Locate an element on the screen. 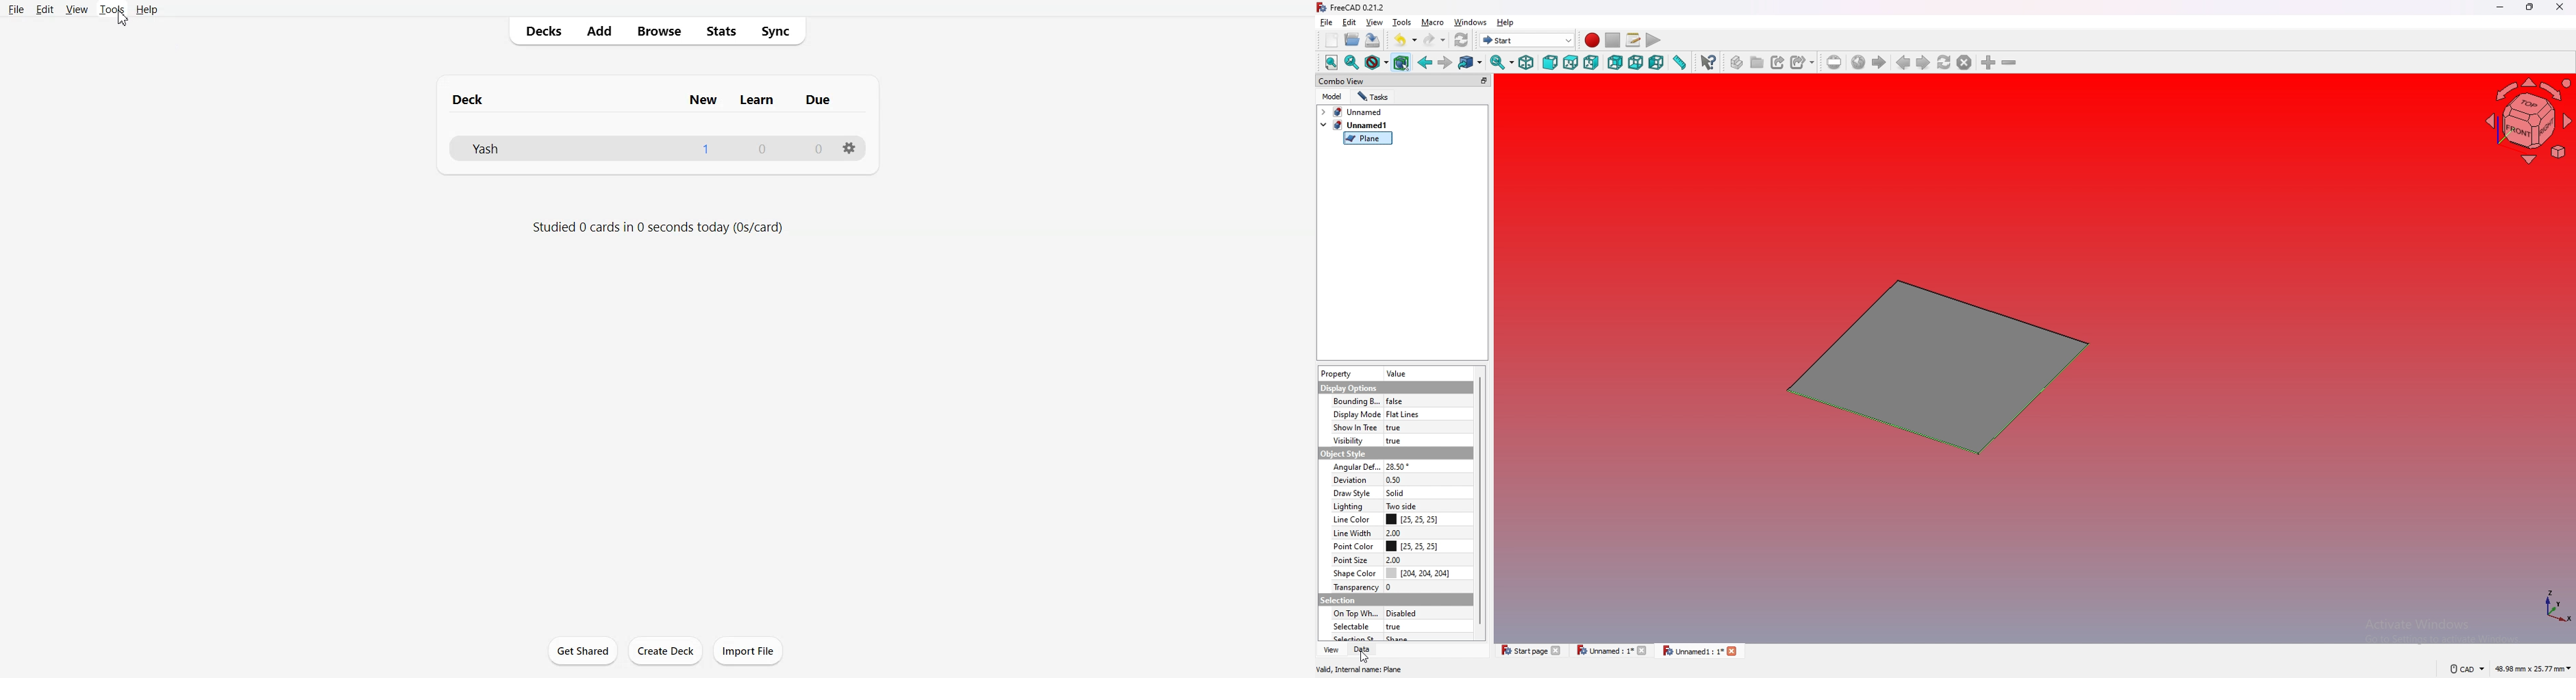 The width and height of the screenshot is (2576, 700). 2.00 is located at coordinates (1397, 533).